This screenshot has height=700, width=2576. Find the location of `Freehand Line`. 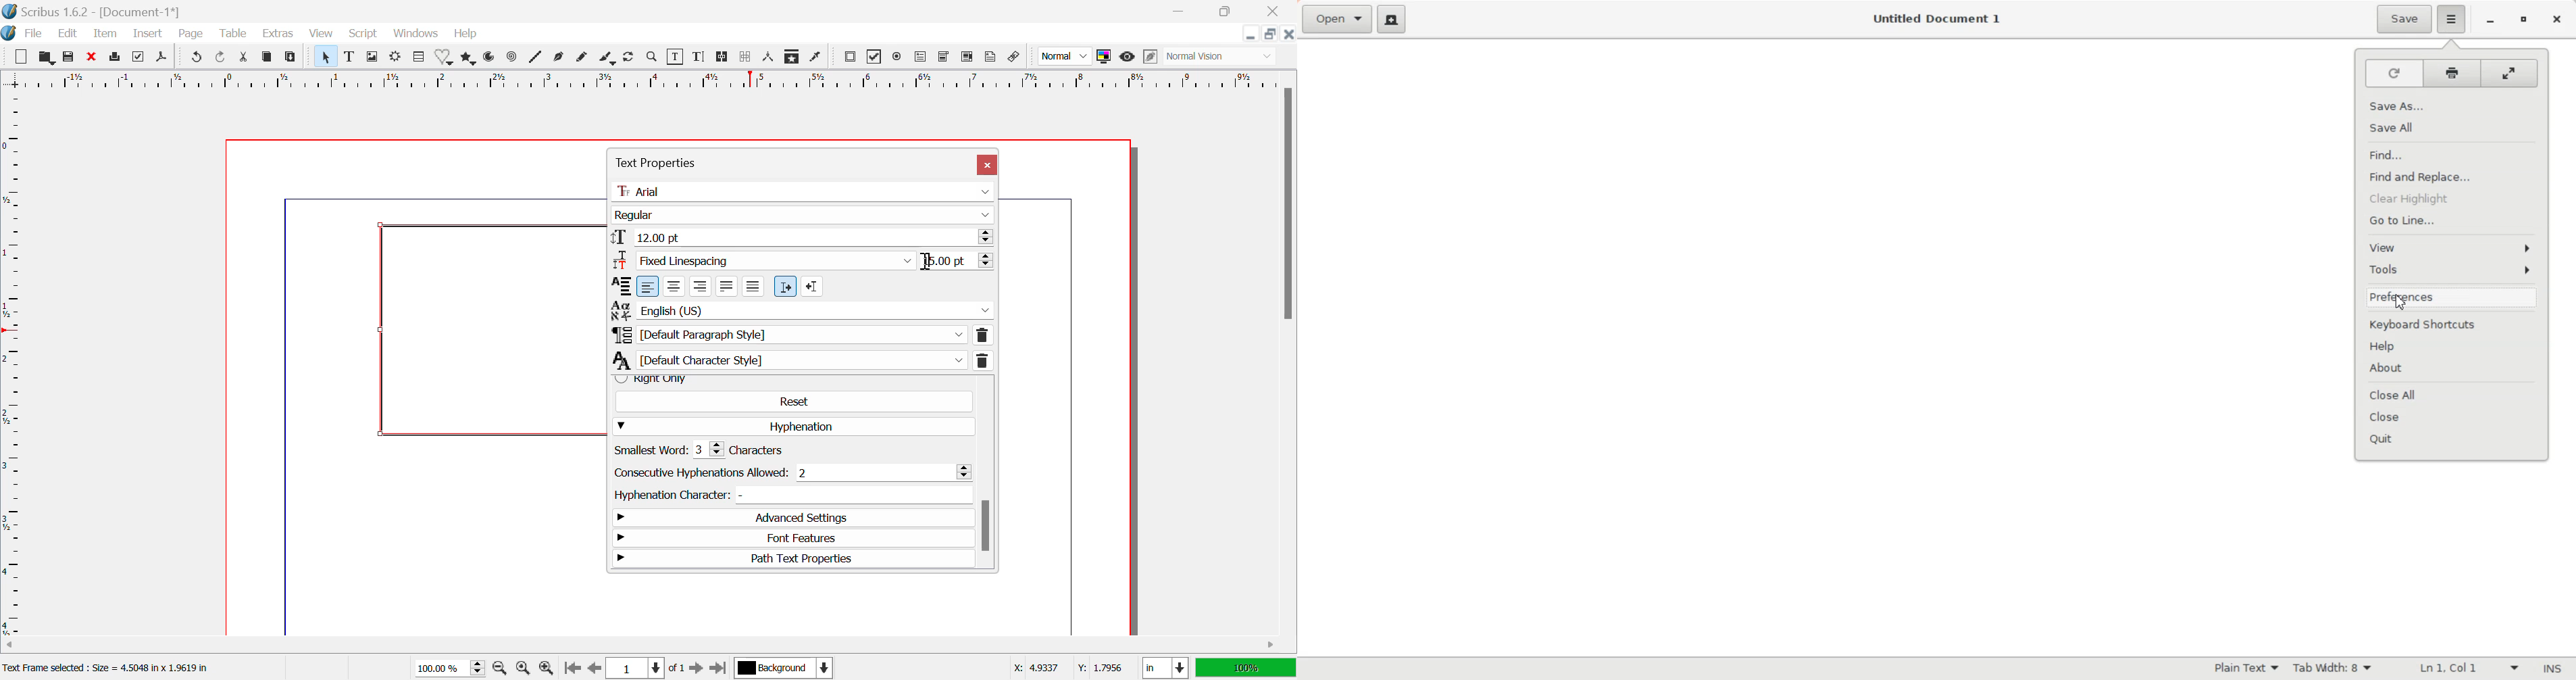

Freehand Line is located at coordinates (582, 59).